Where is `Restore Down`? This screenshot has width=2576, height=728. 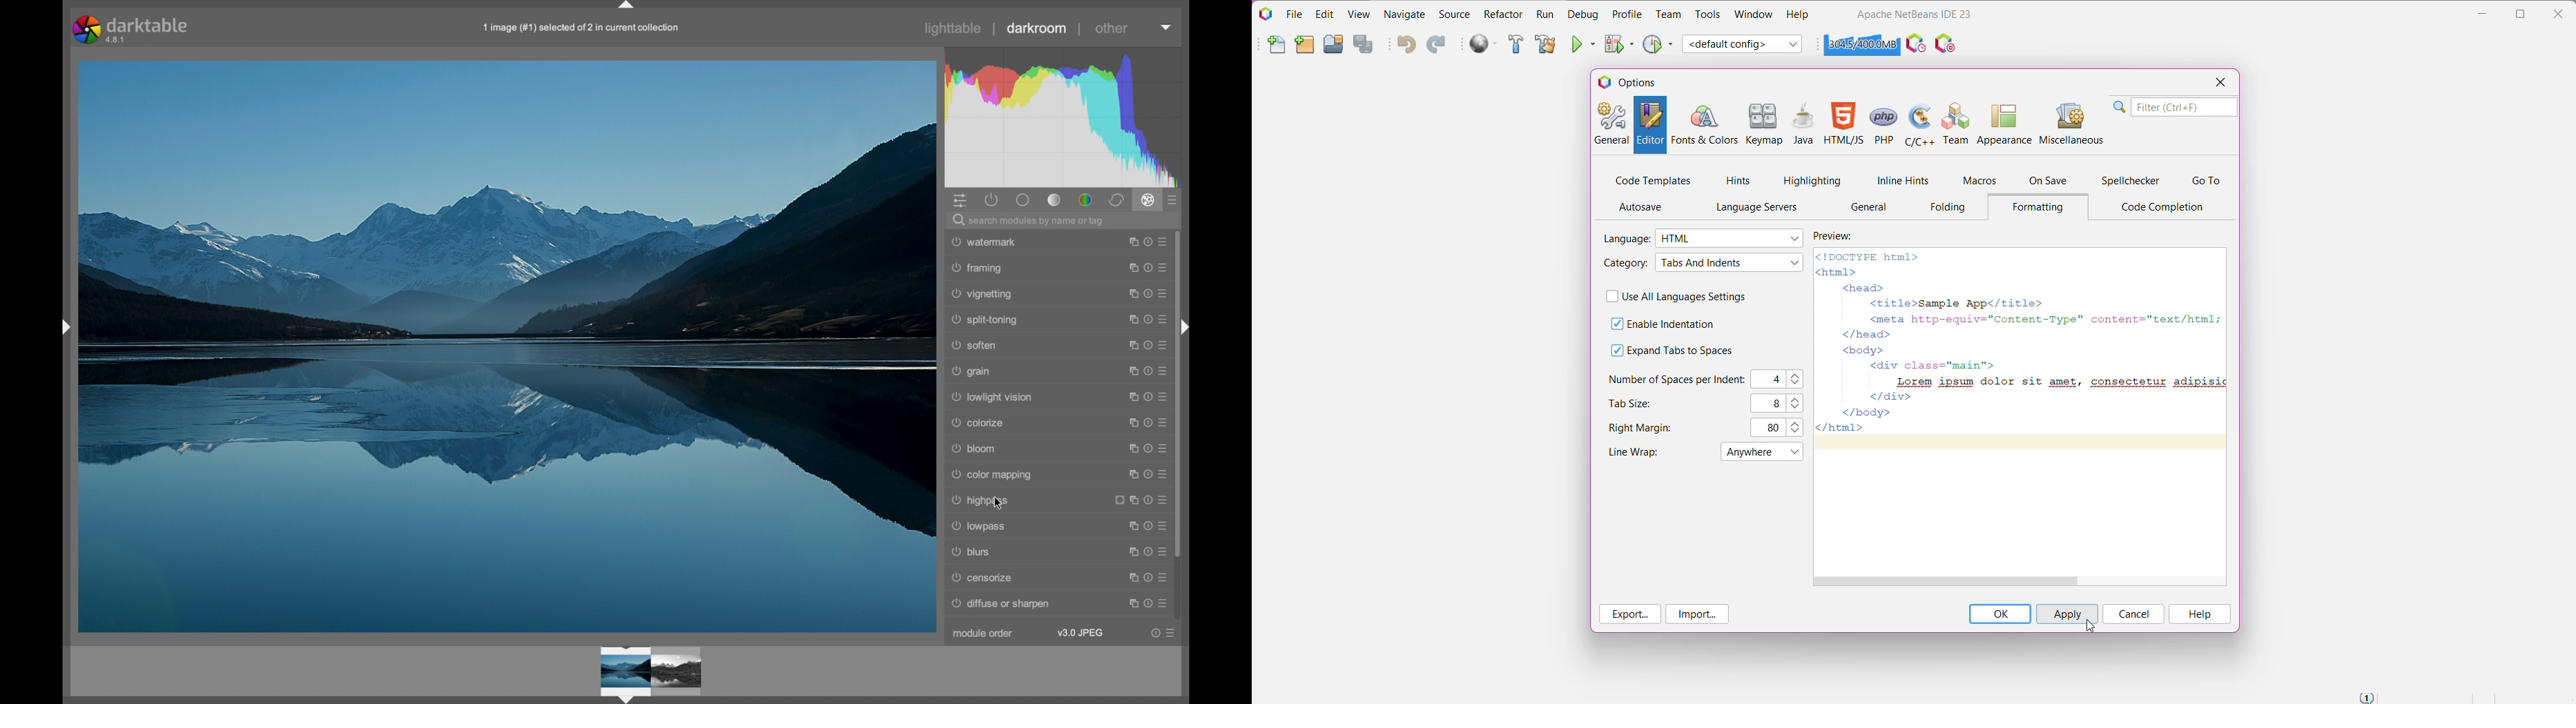 Restore Down is located at coordinates (2522, 14).